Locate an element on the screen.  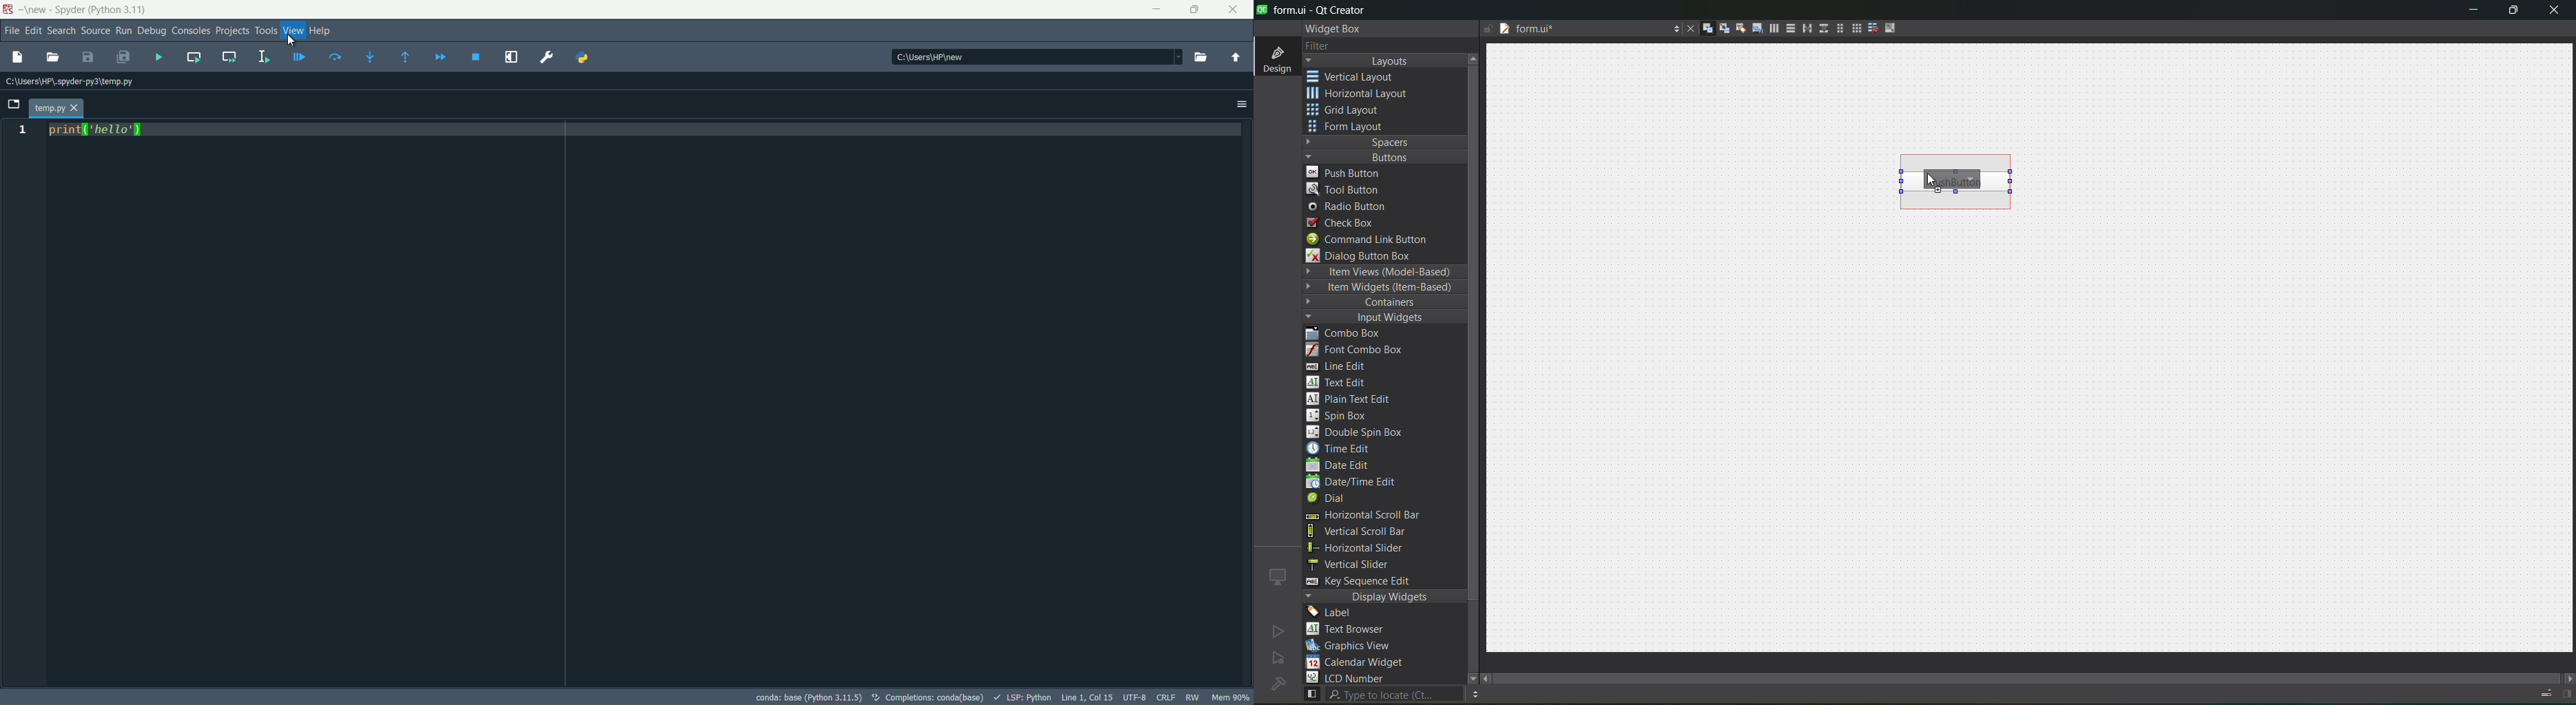
minimize is located at coordinates (1160, 10).